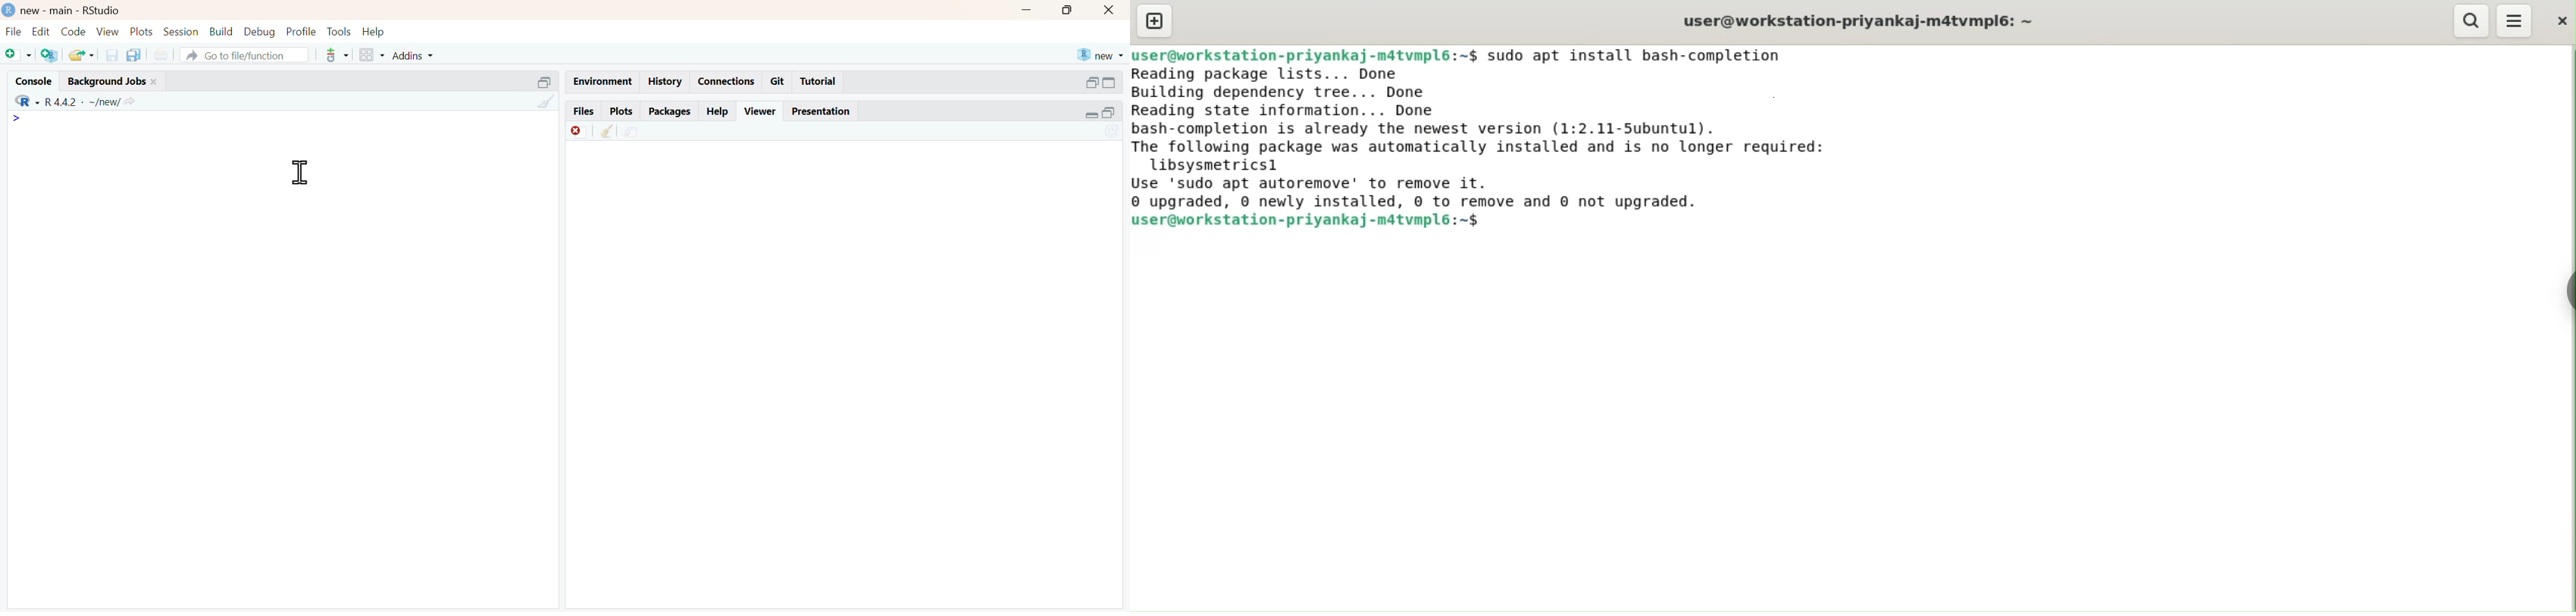  Describe the element at coordinates (619, 110) in the screenshot. I see `Plots` at that location.